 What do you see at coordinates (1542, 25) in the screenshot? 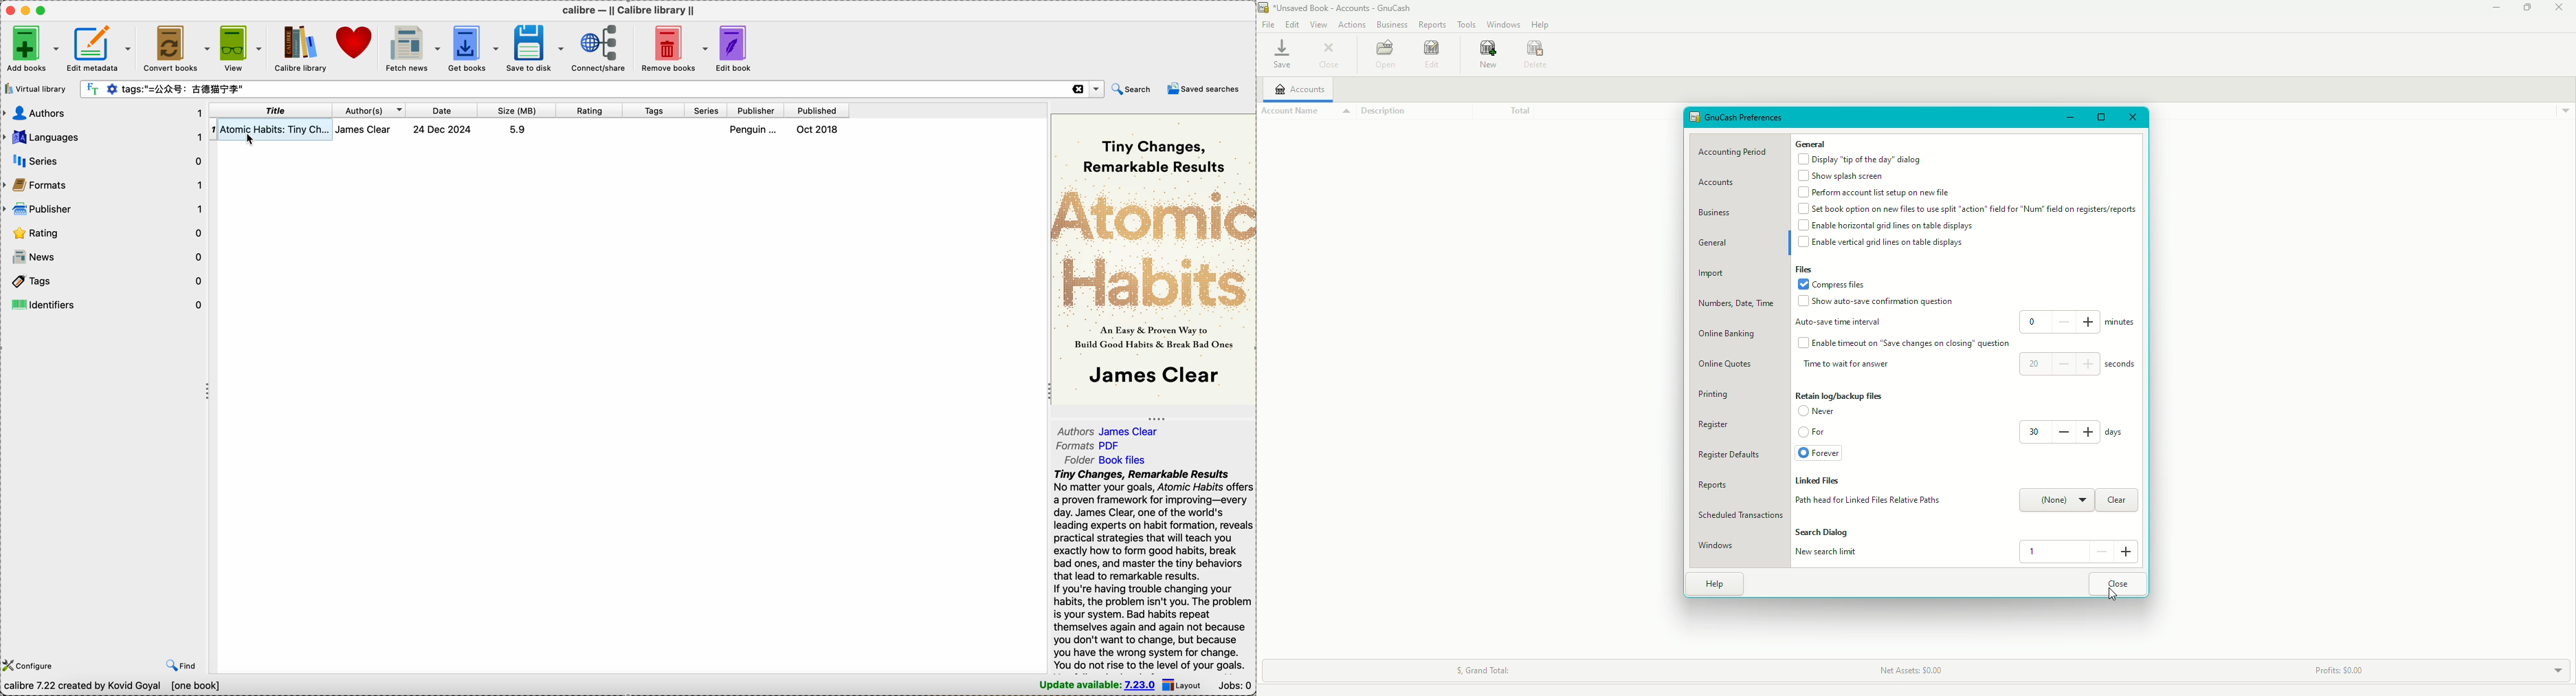
I see `Help` at bounding box center [1542, 25].